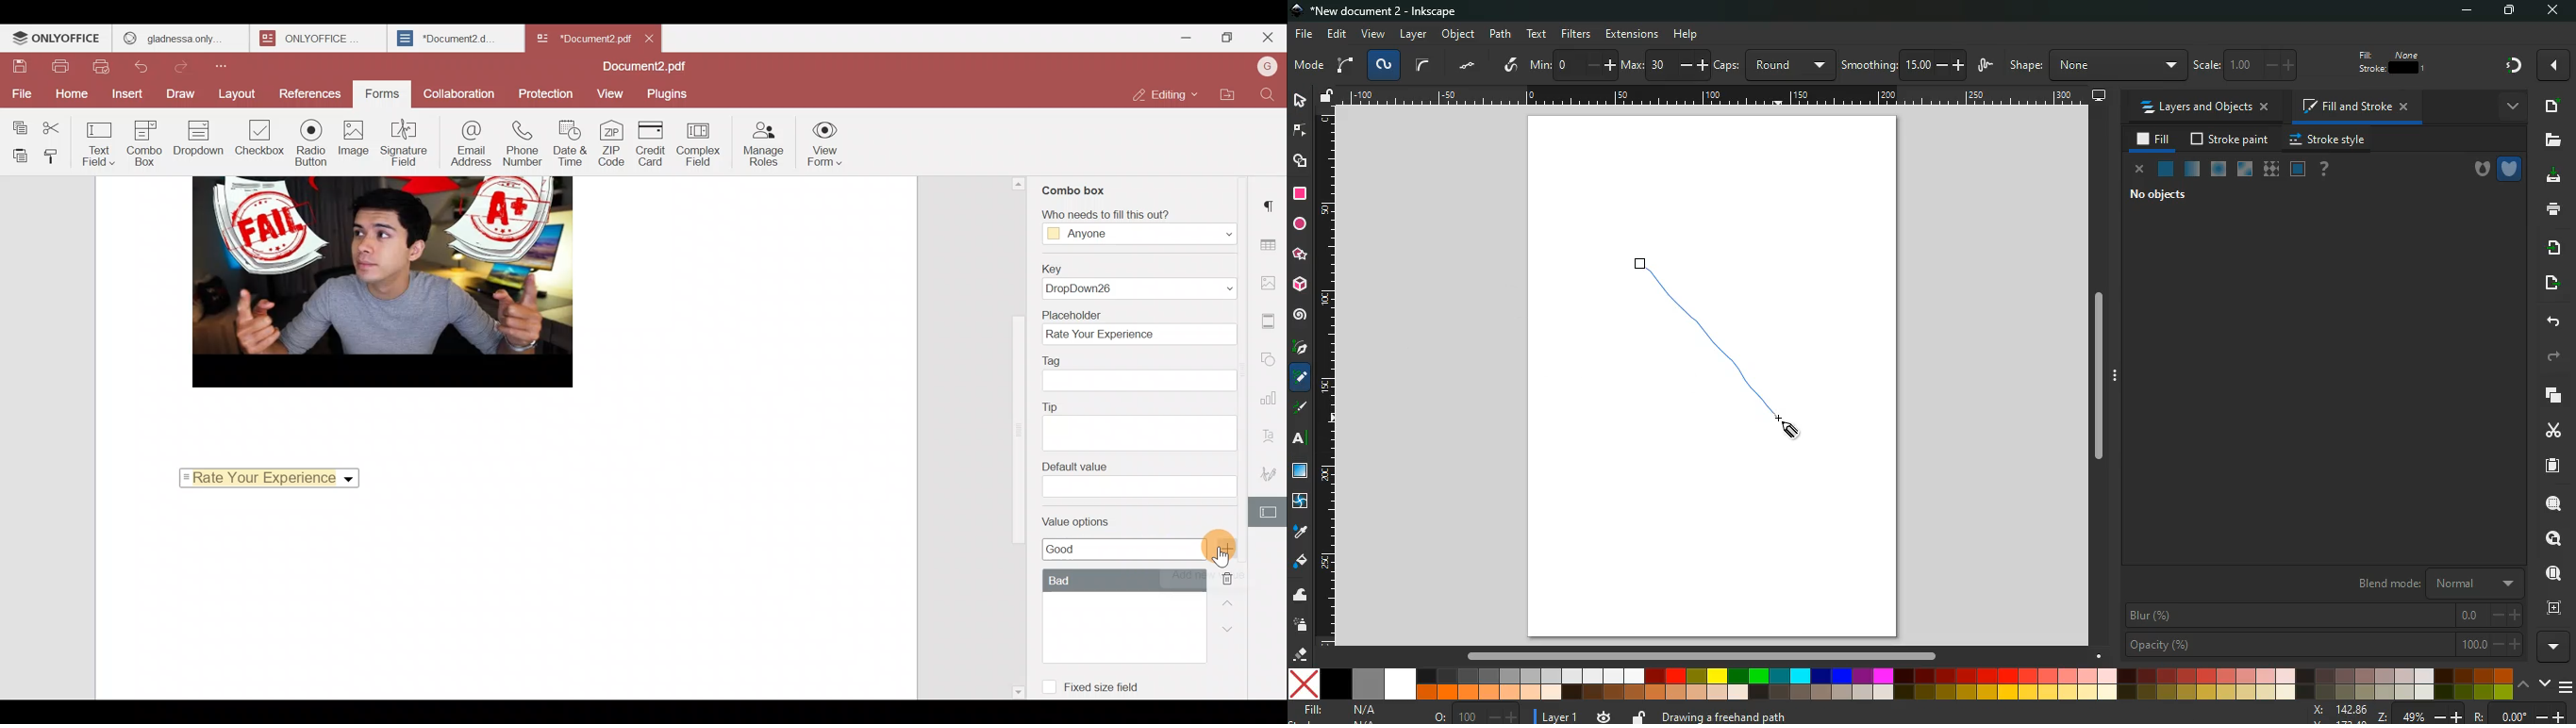 The width and height of the screenshot is (2576, 728). What do you see at coordinates (1300, 195) in the screenshot?
I see `rectangle` at bounding box center [1300, 195].